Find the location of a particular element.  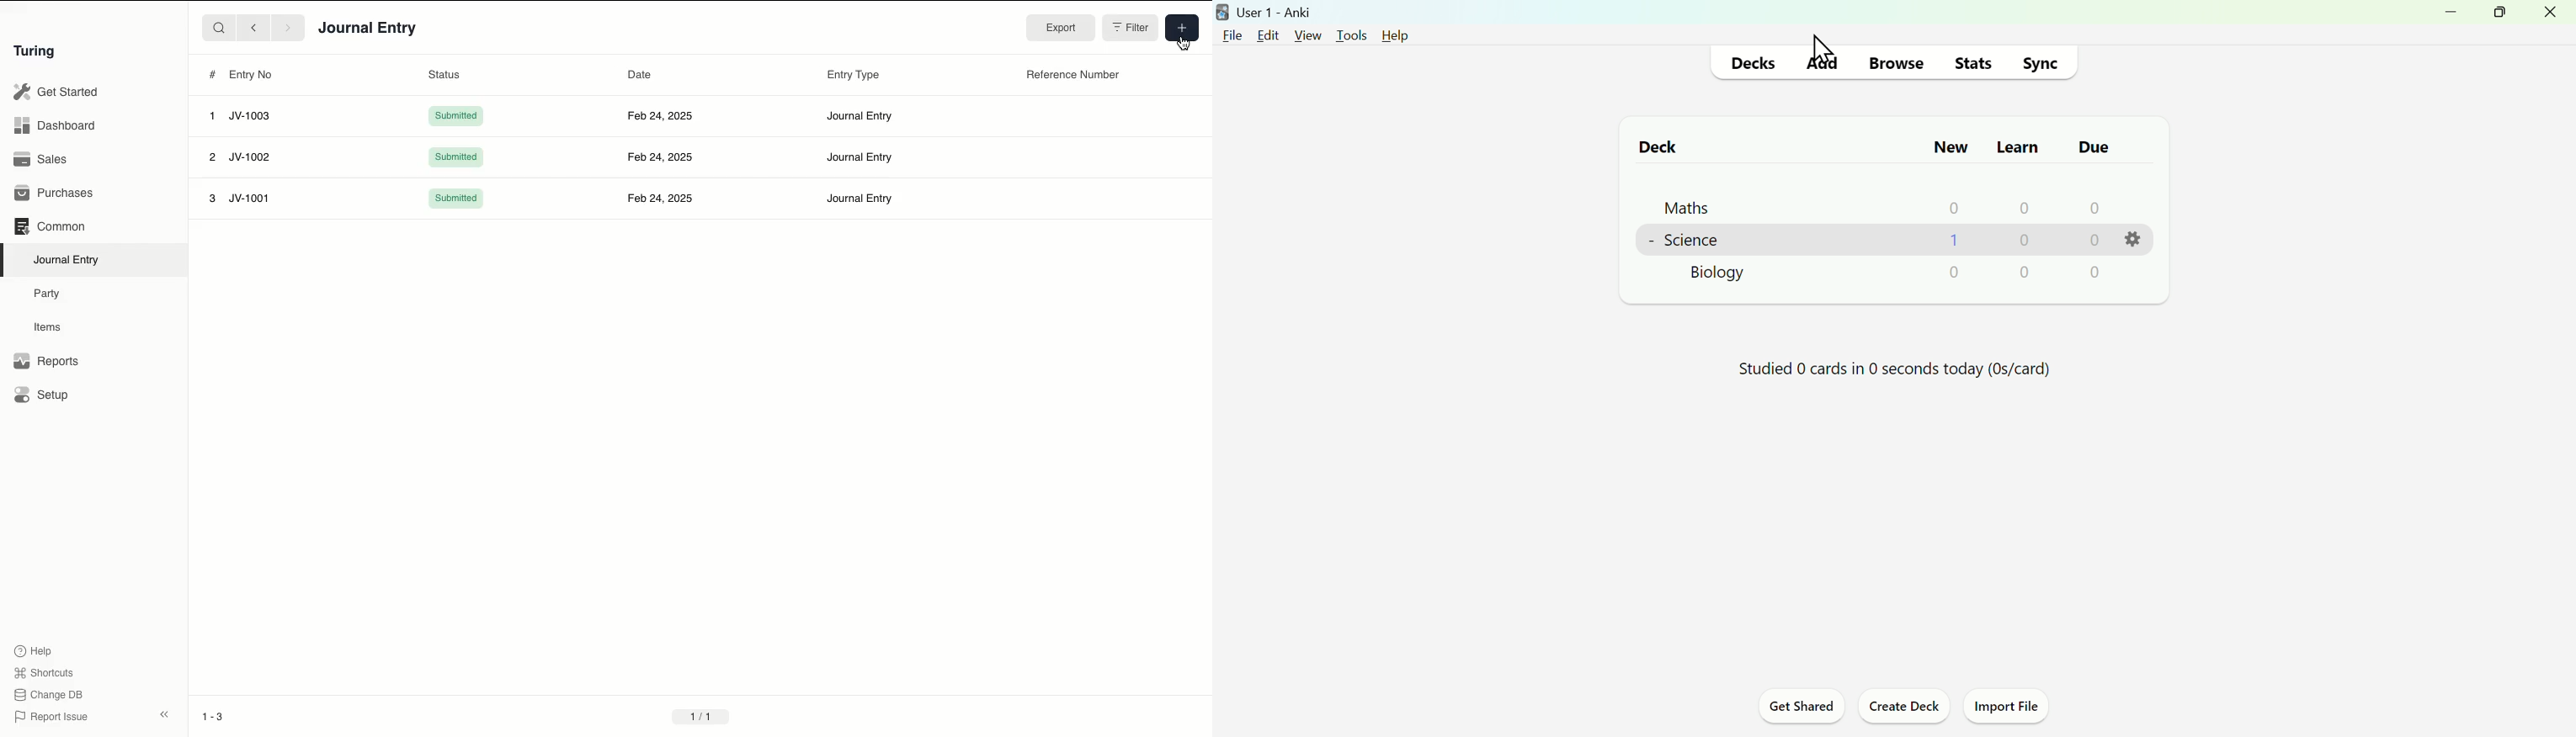

close is located at coordinates (2551, 15).